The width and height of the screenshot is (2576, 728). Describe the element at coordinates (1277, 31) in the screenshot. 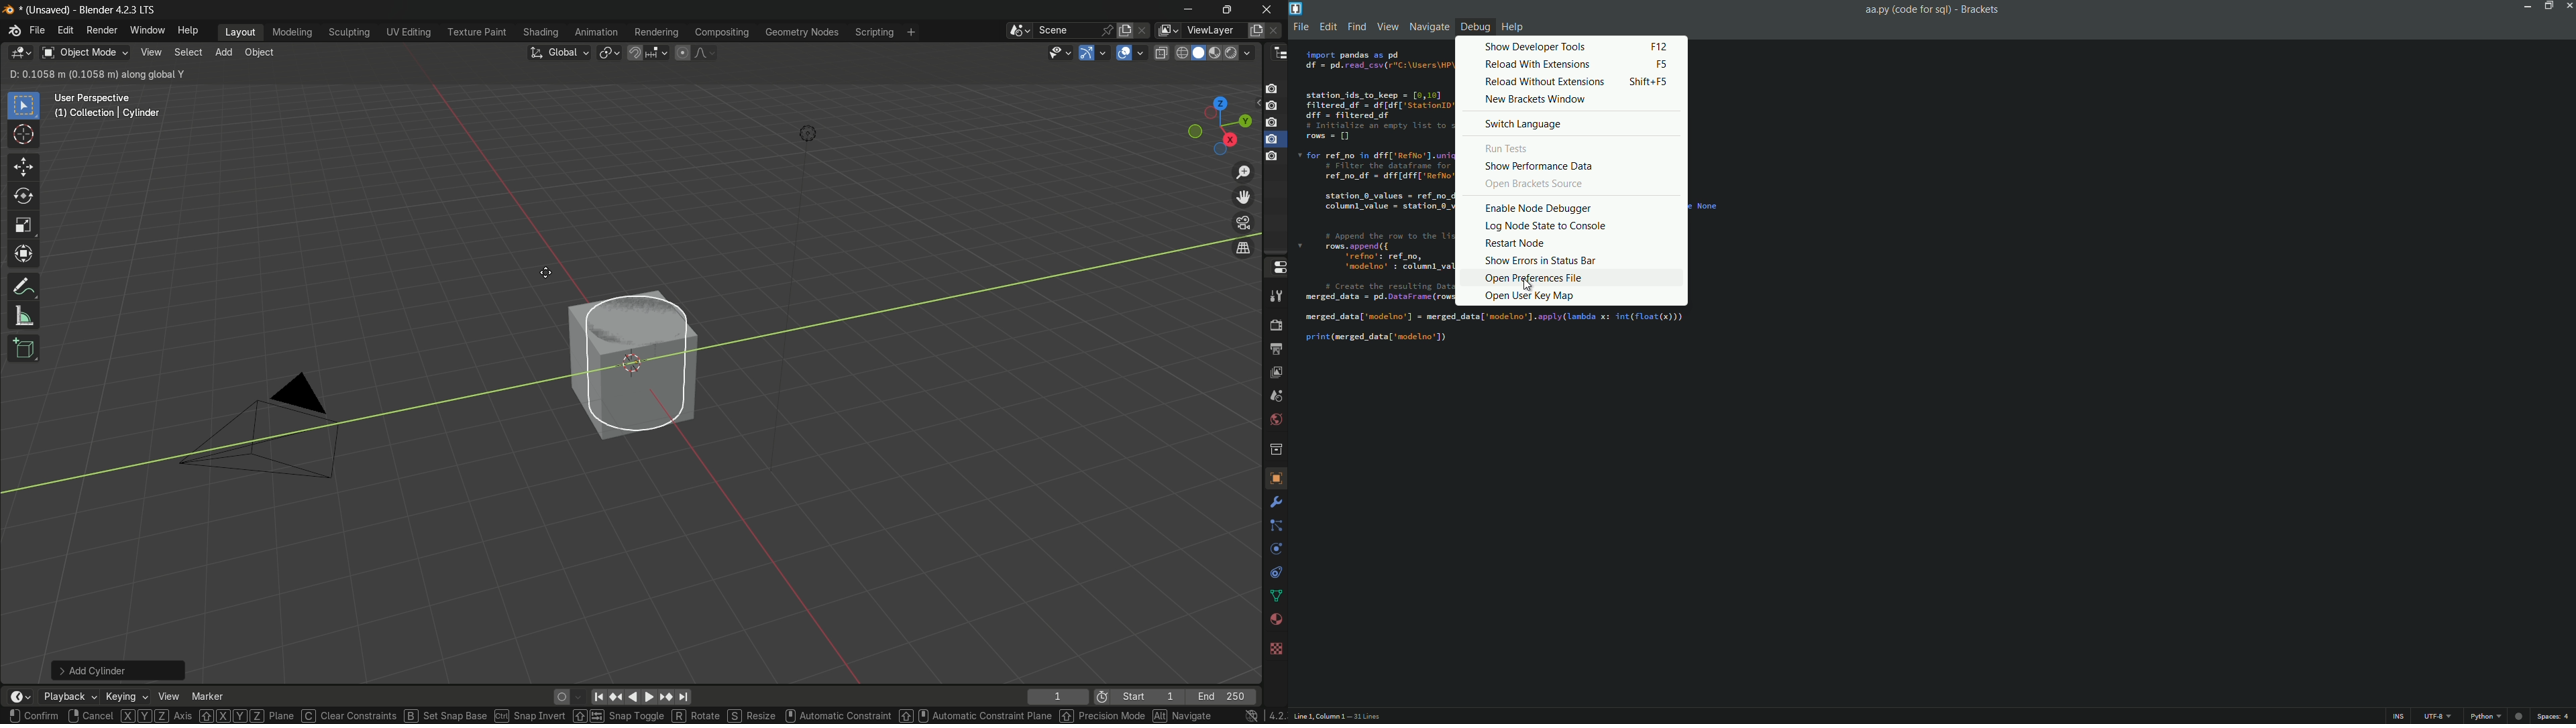

I see `remove view layer` at that location.